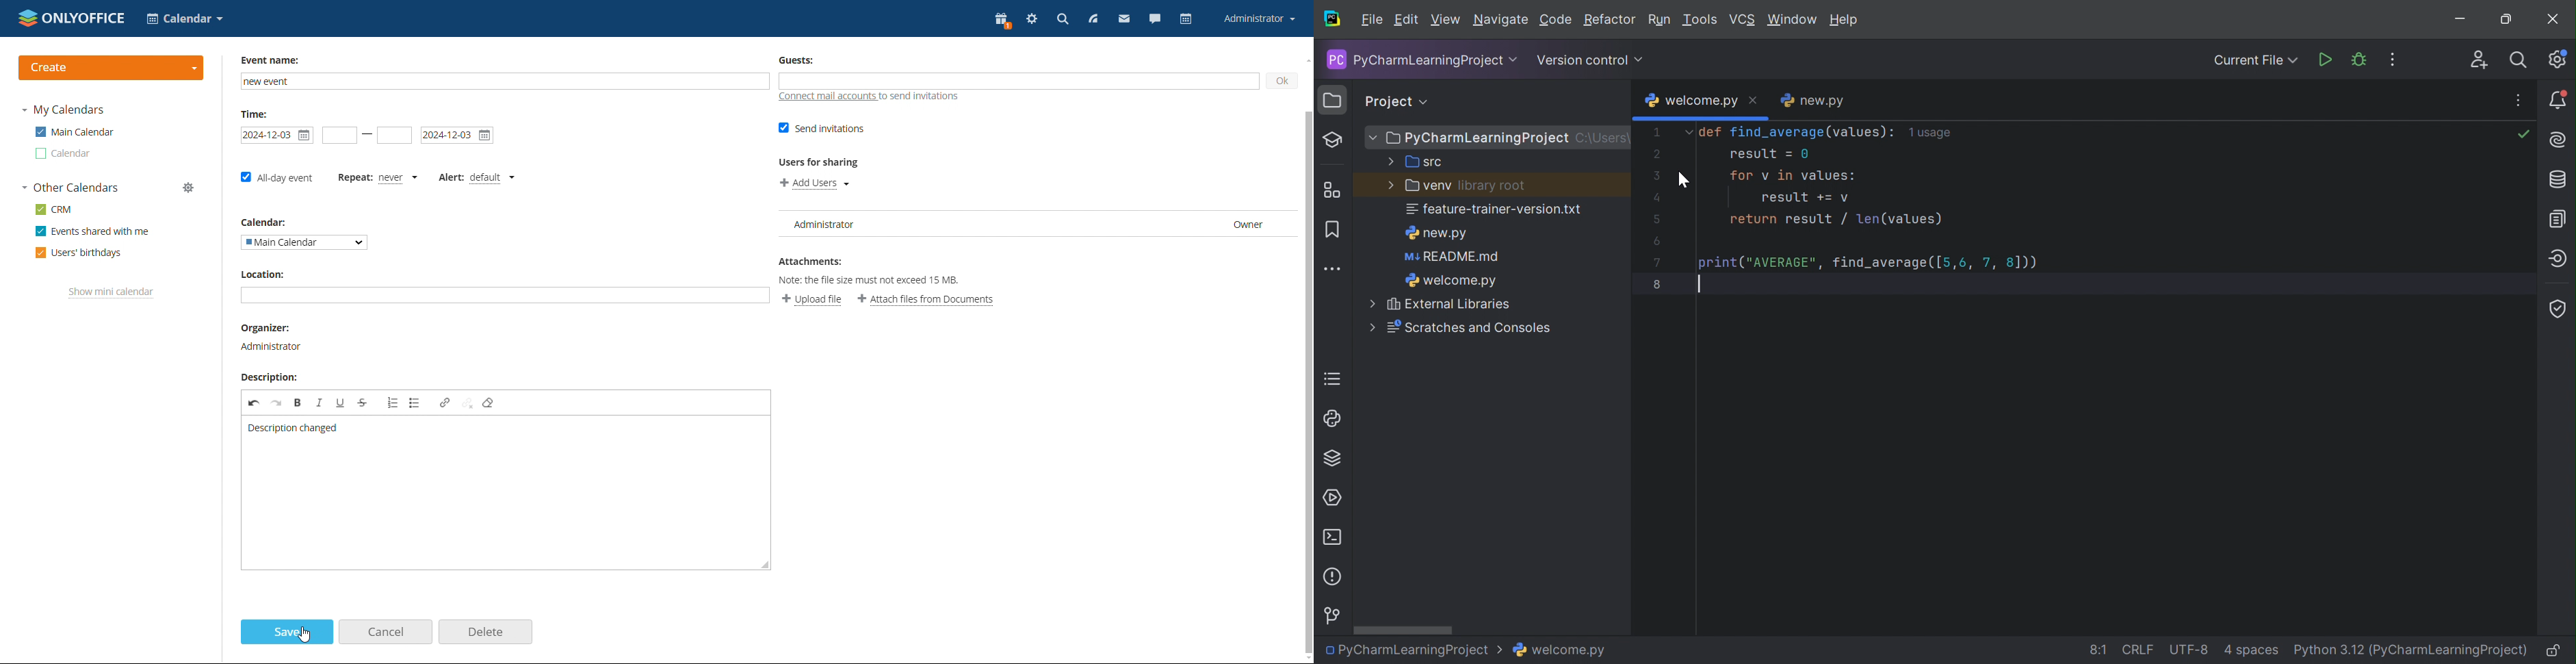 This screenshot has height=672, width=2576. What do you see at coordinates (1657, 175) in the screenshot?
I see `3` at bounding box center [1657, 175].